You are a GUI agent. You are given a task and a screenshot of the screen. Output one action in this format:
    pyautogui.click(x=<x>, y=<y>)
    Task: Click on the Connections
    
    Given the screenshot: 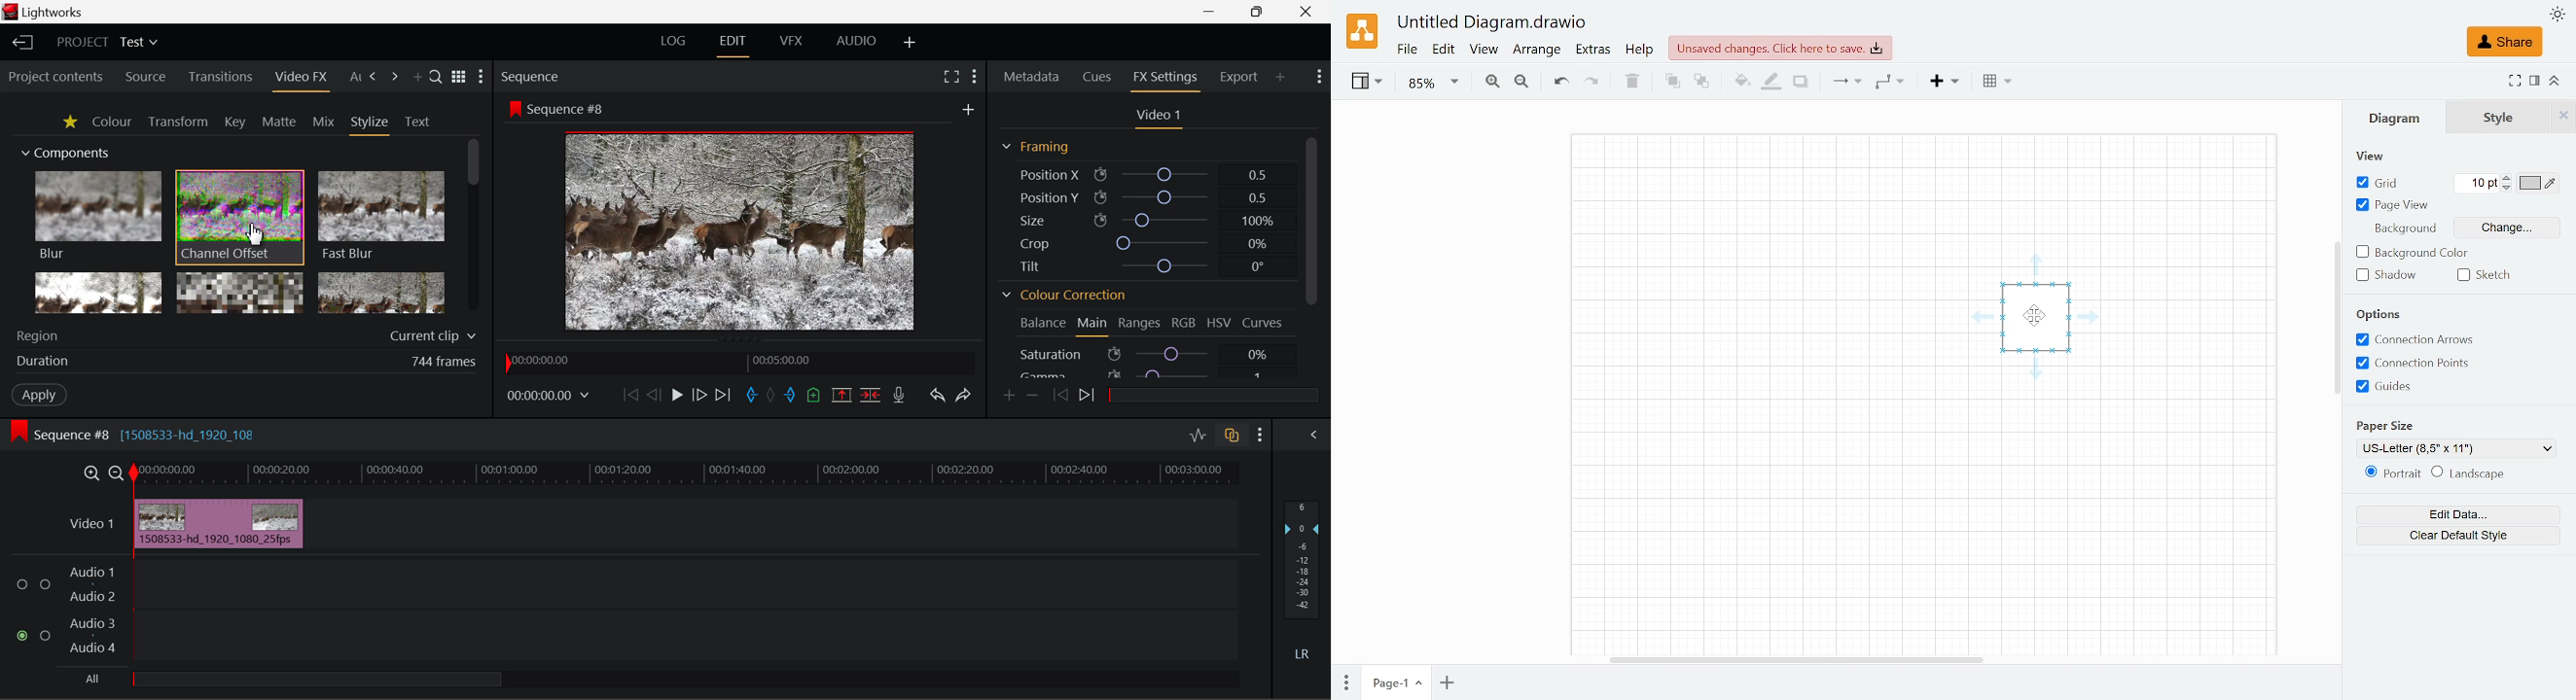 What is the action you would take?
    pyautogui.click(x=1844, y=82)
    